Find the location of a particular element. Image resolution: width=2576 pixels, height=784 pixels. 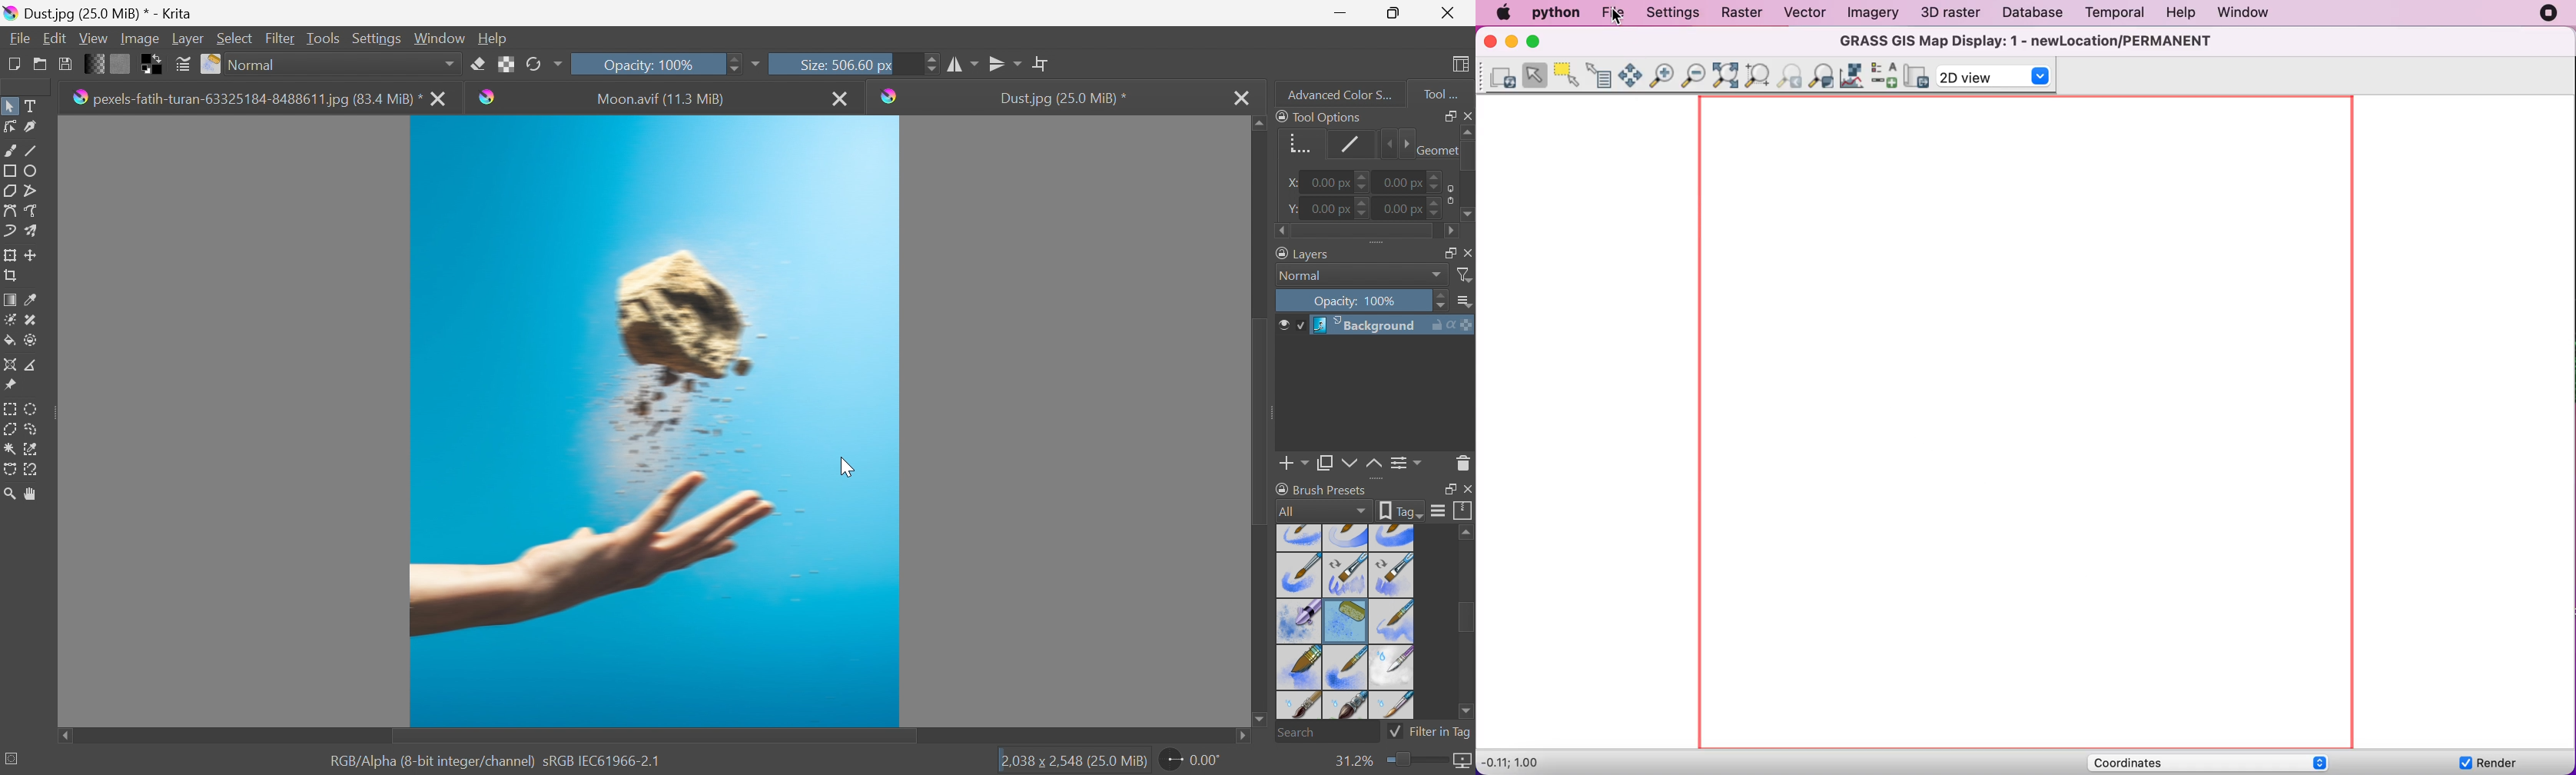

Pan tool is located at coordinates (32, 494).